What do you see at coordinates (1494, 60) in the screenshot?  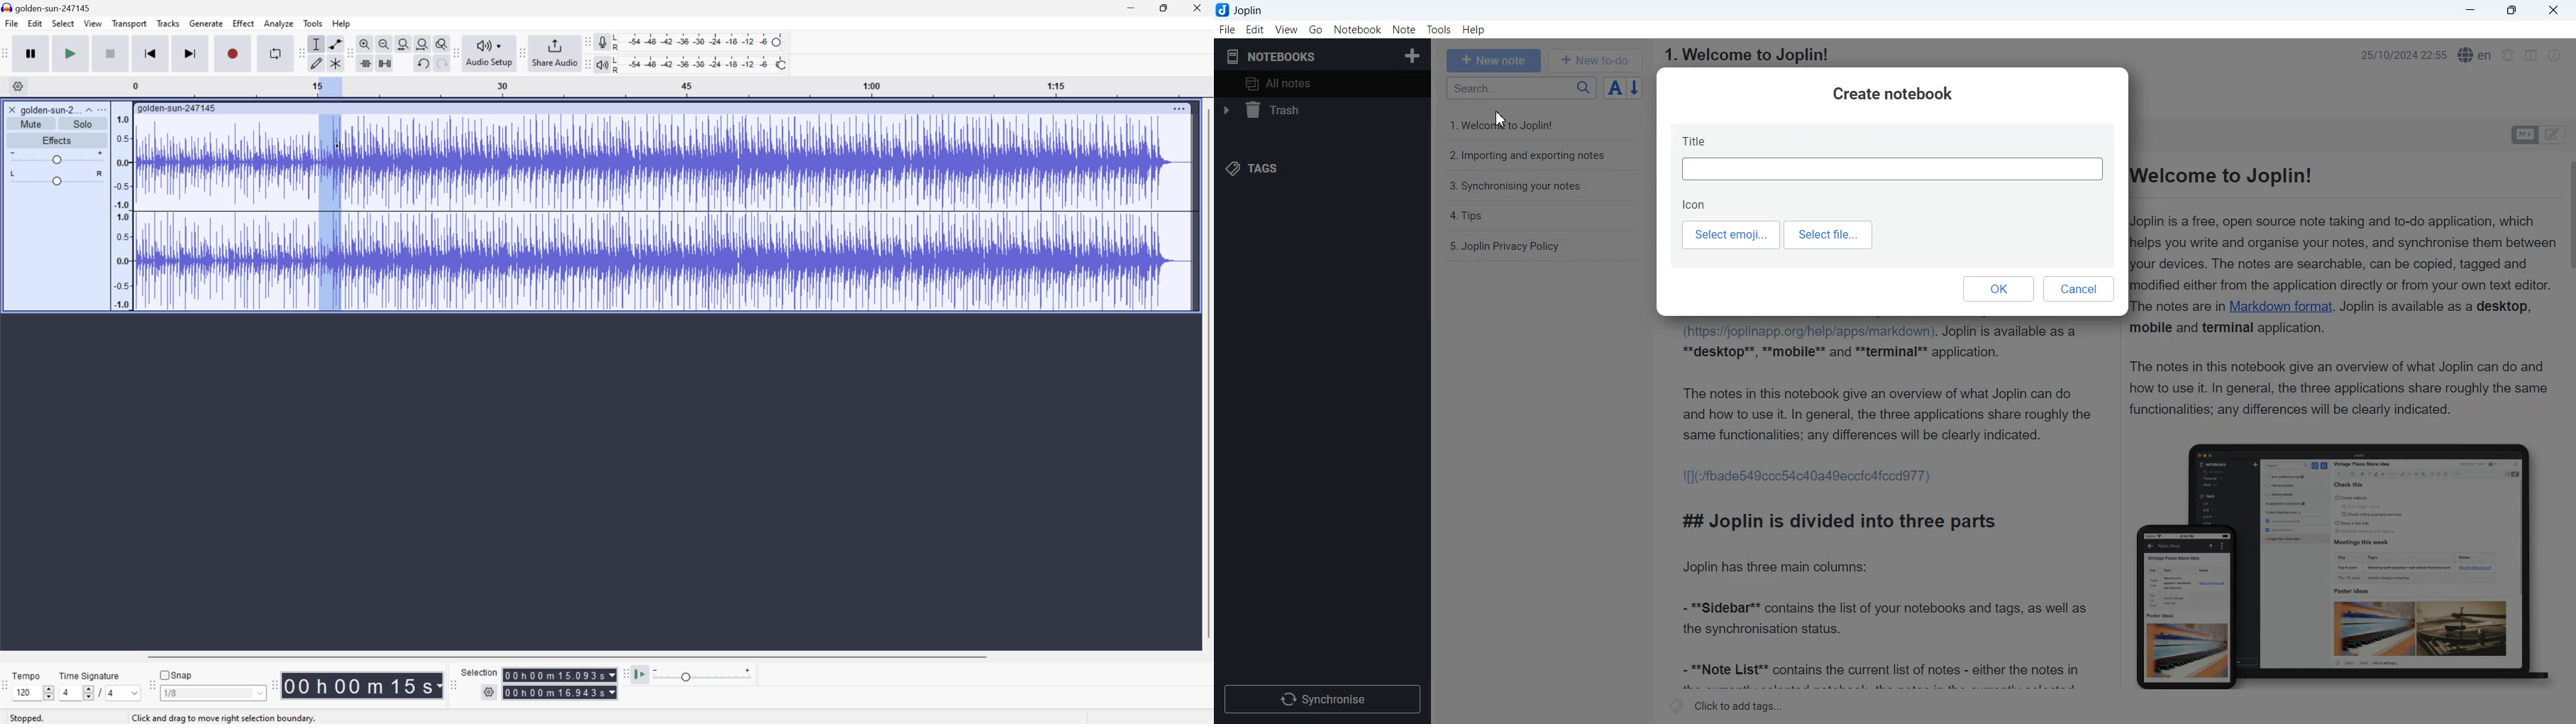 I see `+ New note` at bounding box center [1494, 60].